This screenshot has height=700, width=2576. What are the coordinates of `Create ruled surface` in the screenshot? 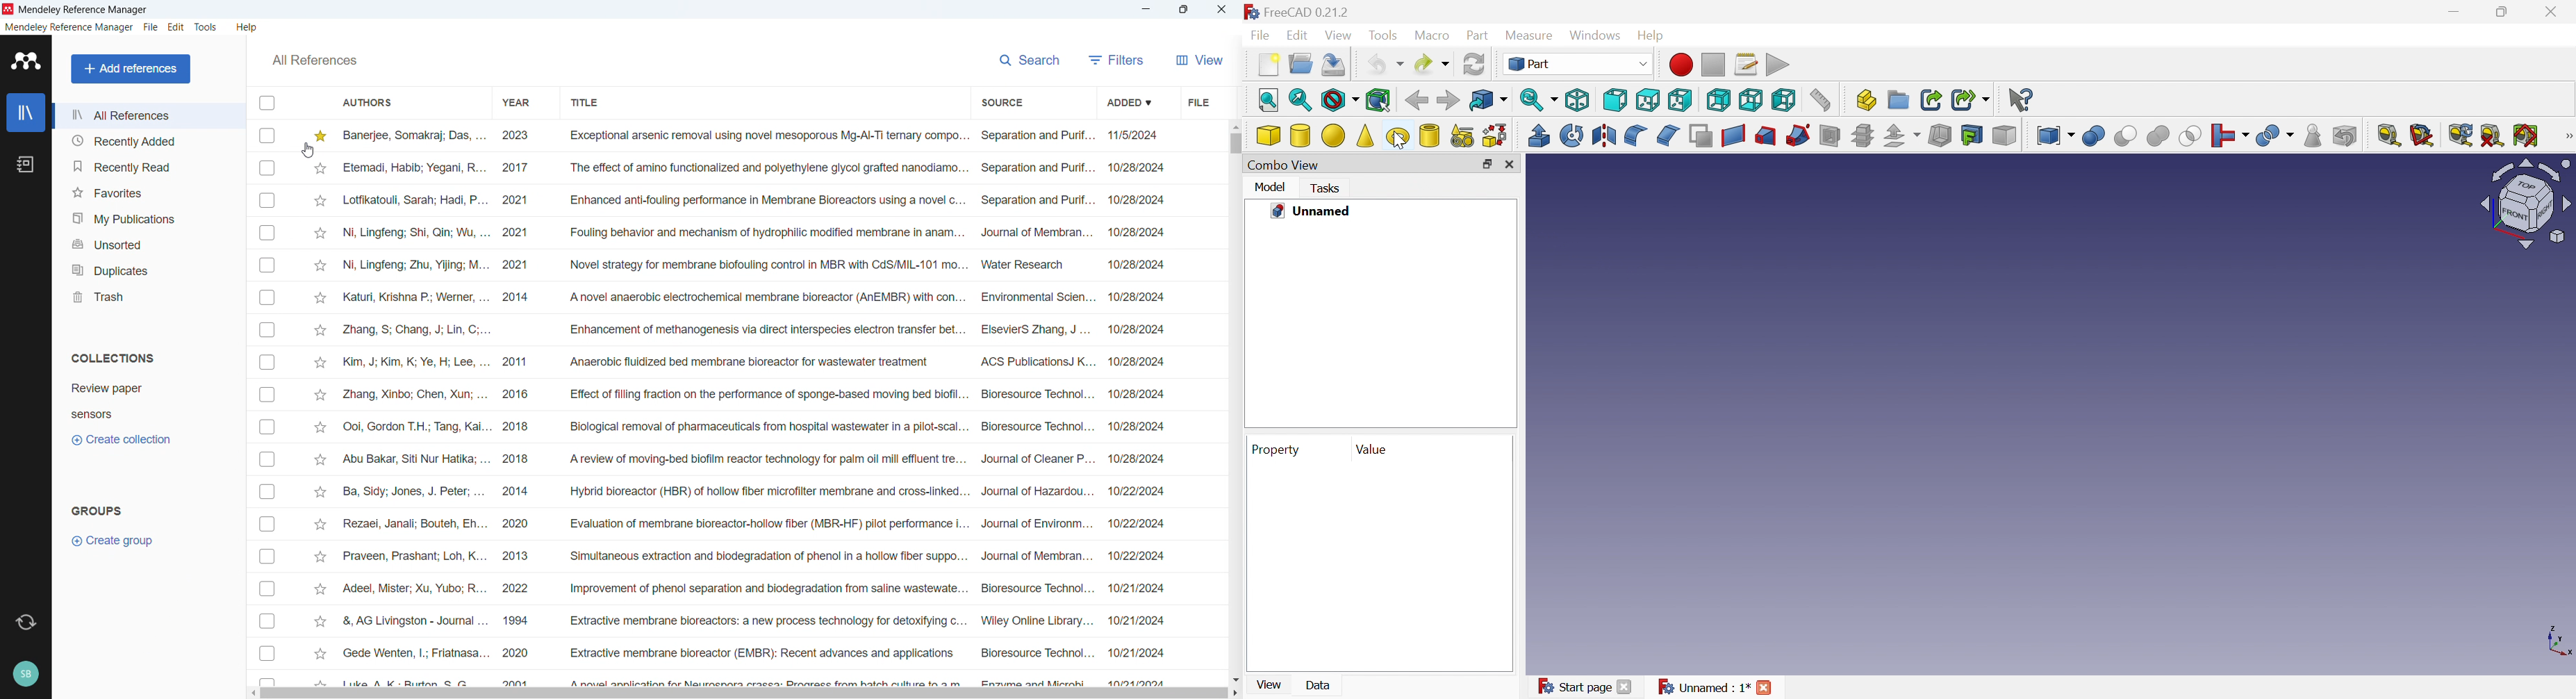 It's located at (1733, 135).